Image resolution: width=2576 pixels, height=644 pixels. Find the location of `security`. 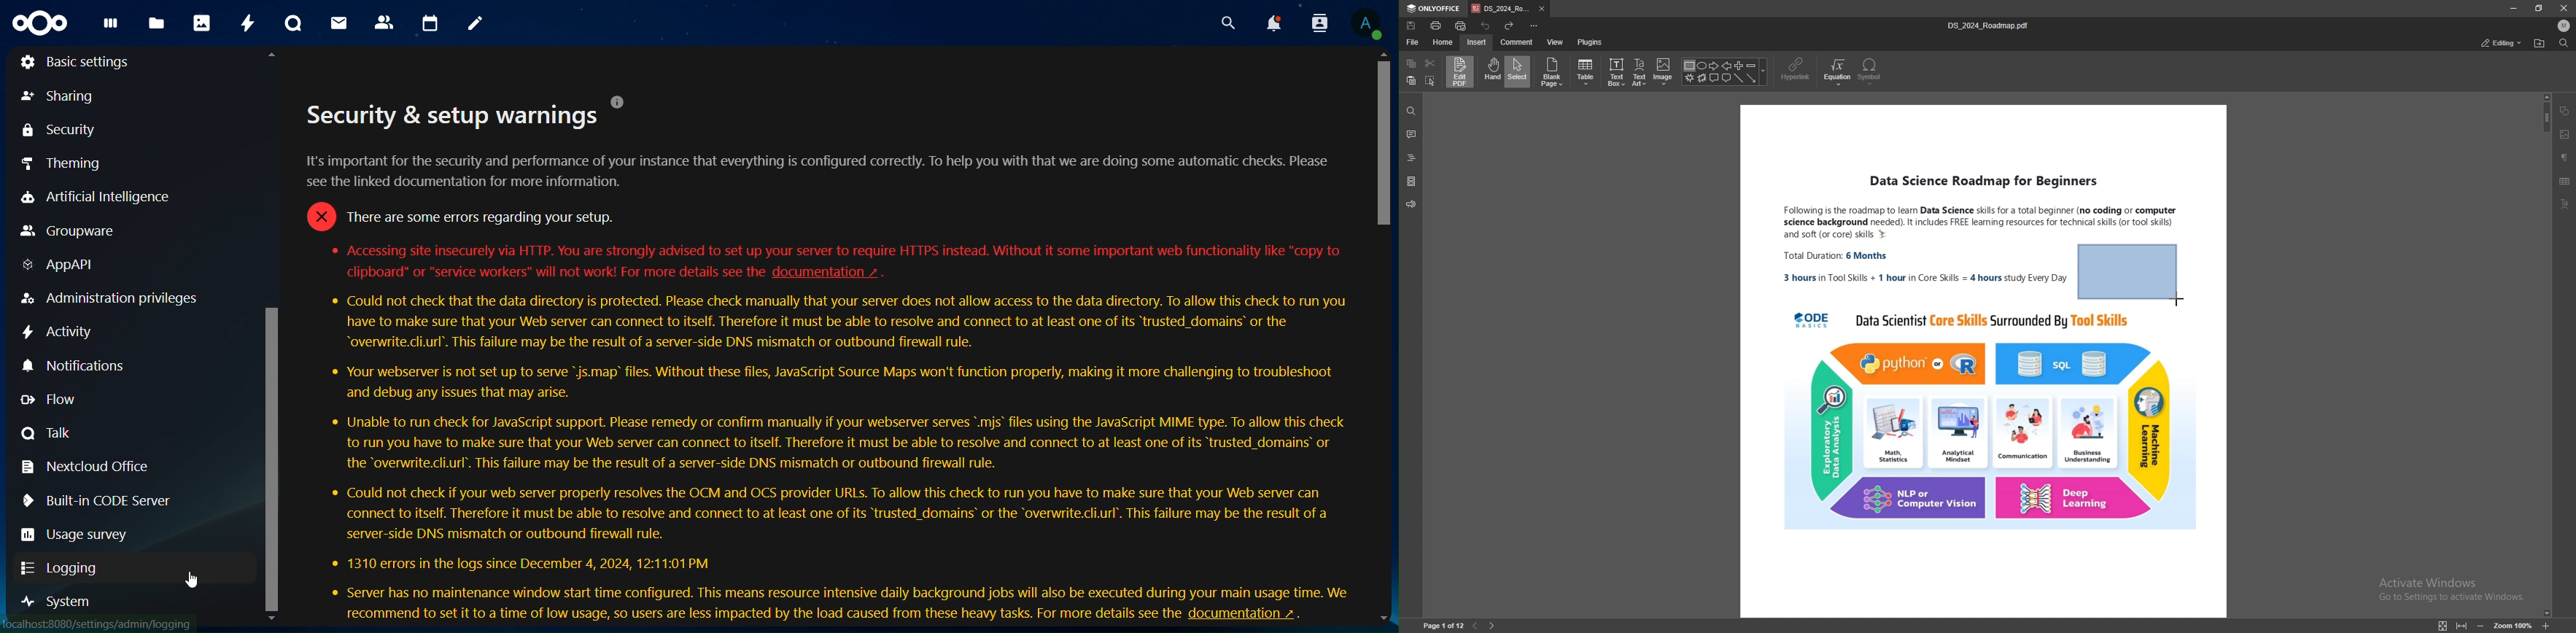

security is located at coordinates (58, 129).